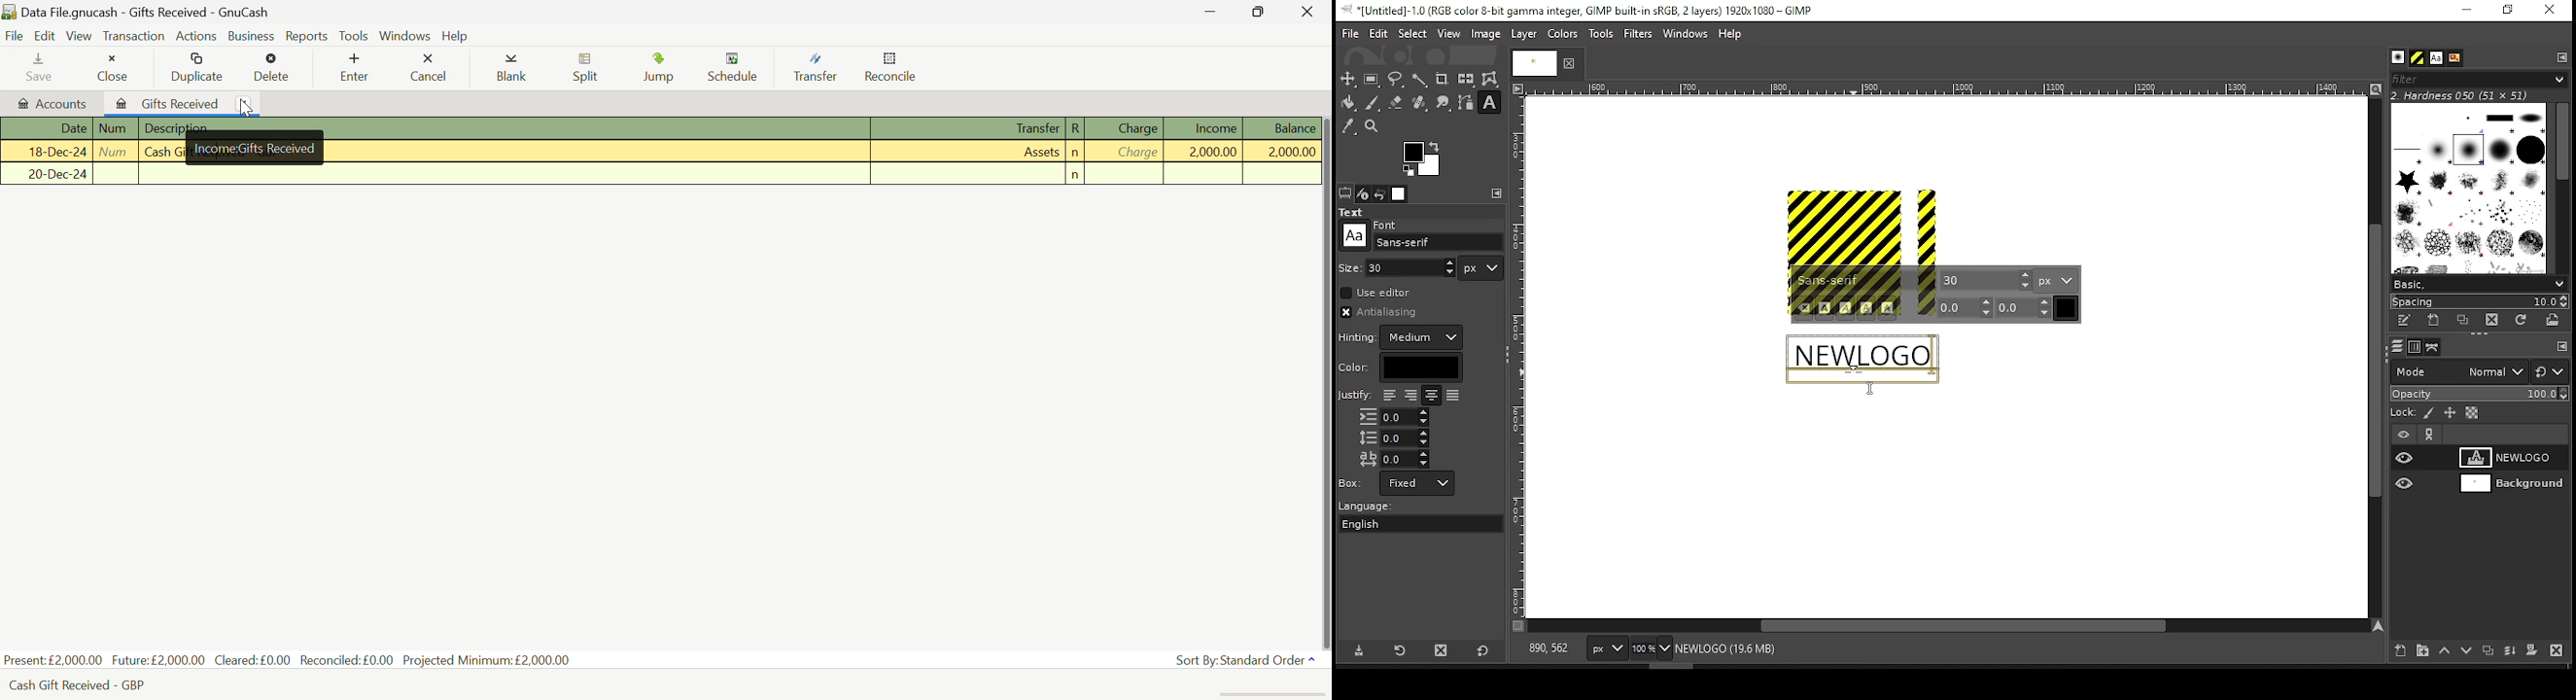  I want to click on hinting, so click(1403, 337).